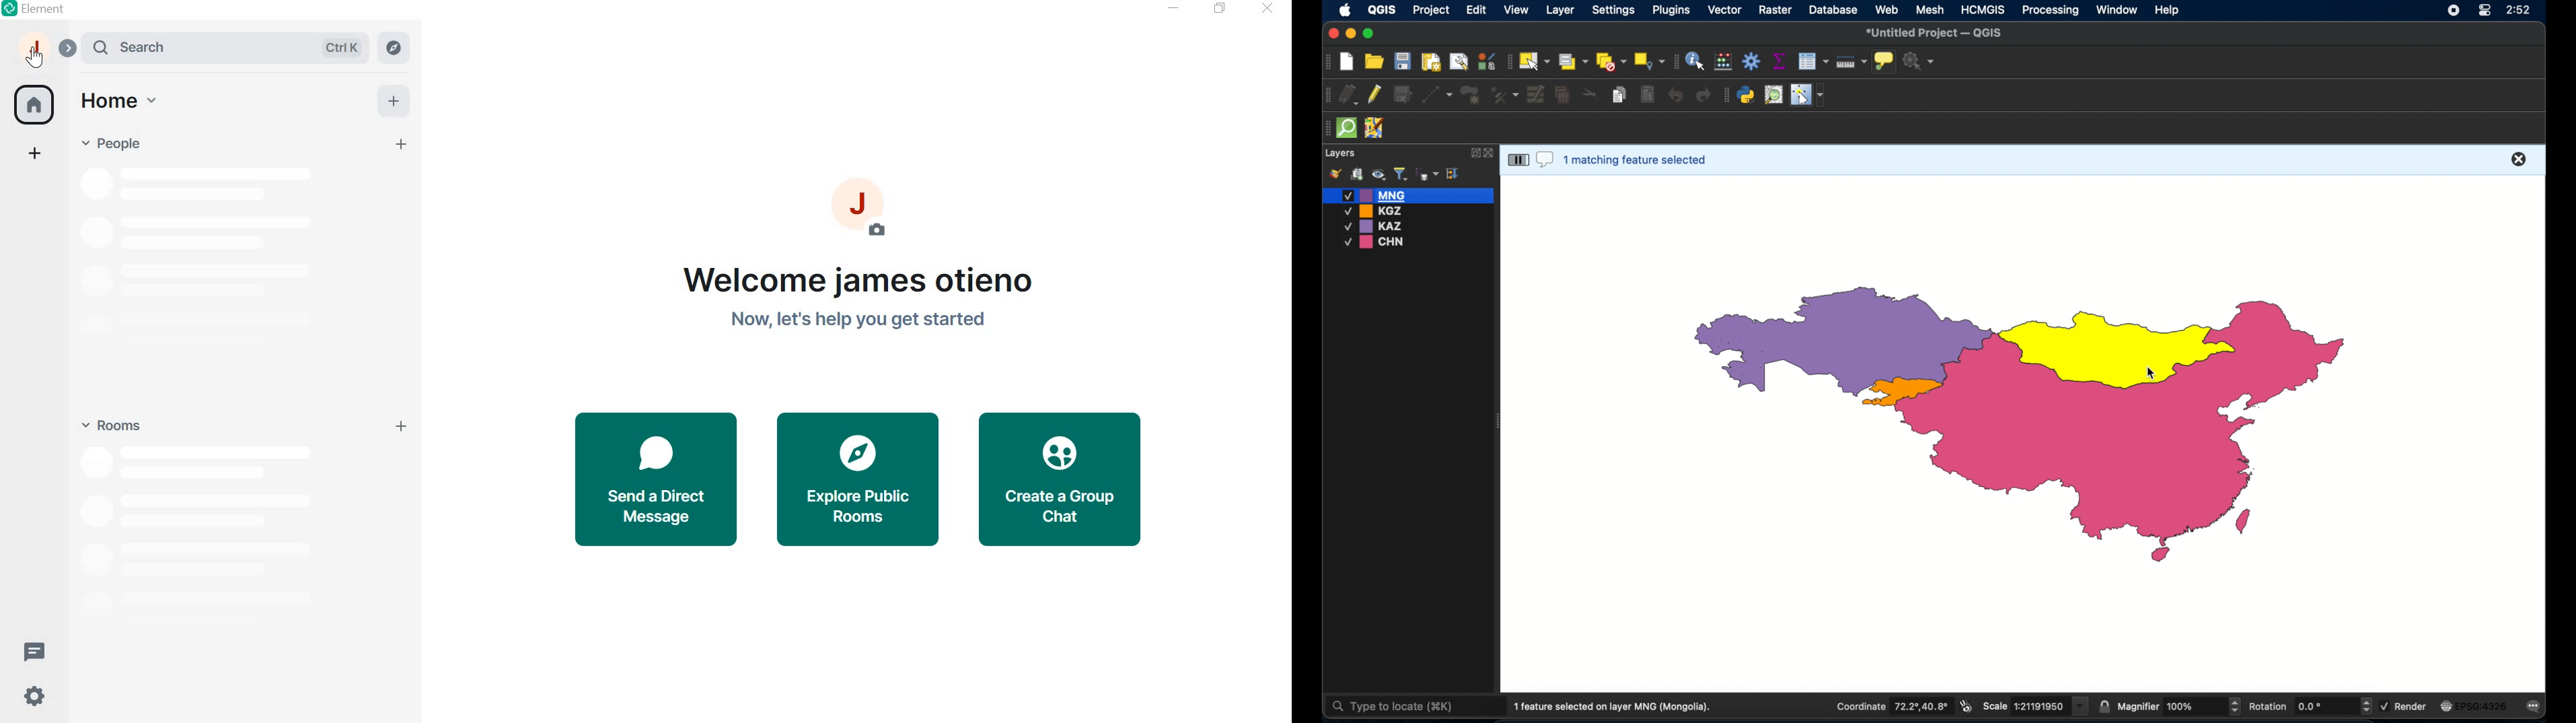 This screenshot has height=728, width=2576. I want to click on close popup, so click(2520, 158).